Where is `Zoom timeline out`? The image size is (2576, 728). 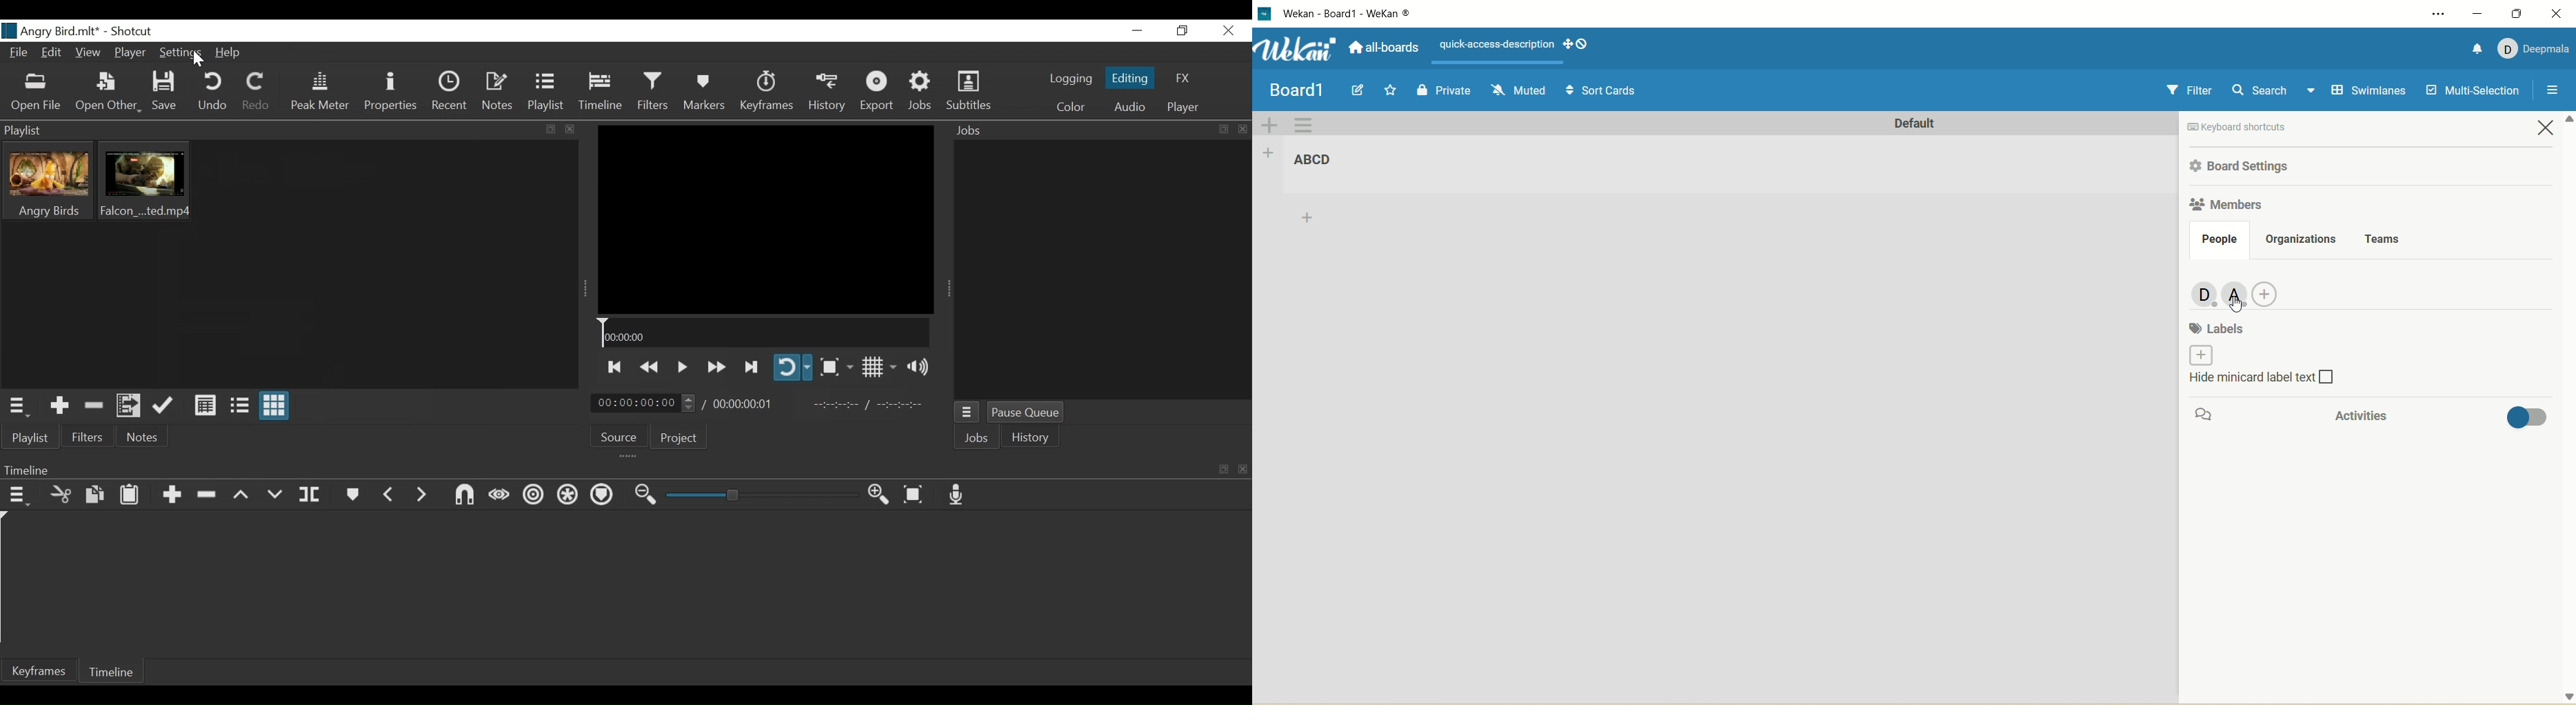 Zoom timeline out is located at coordinates (645, 497).